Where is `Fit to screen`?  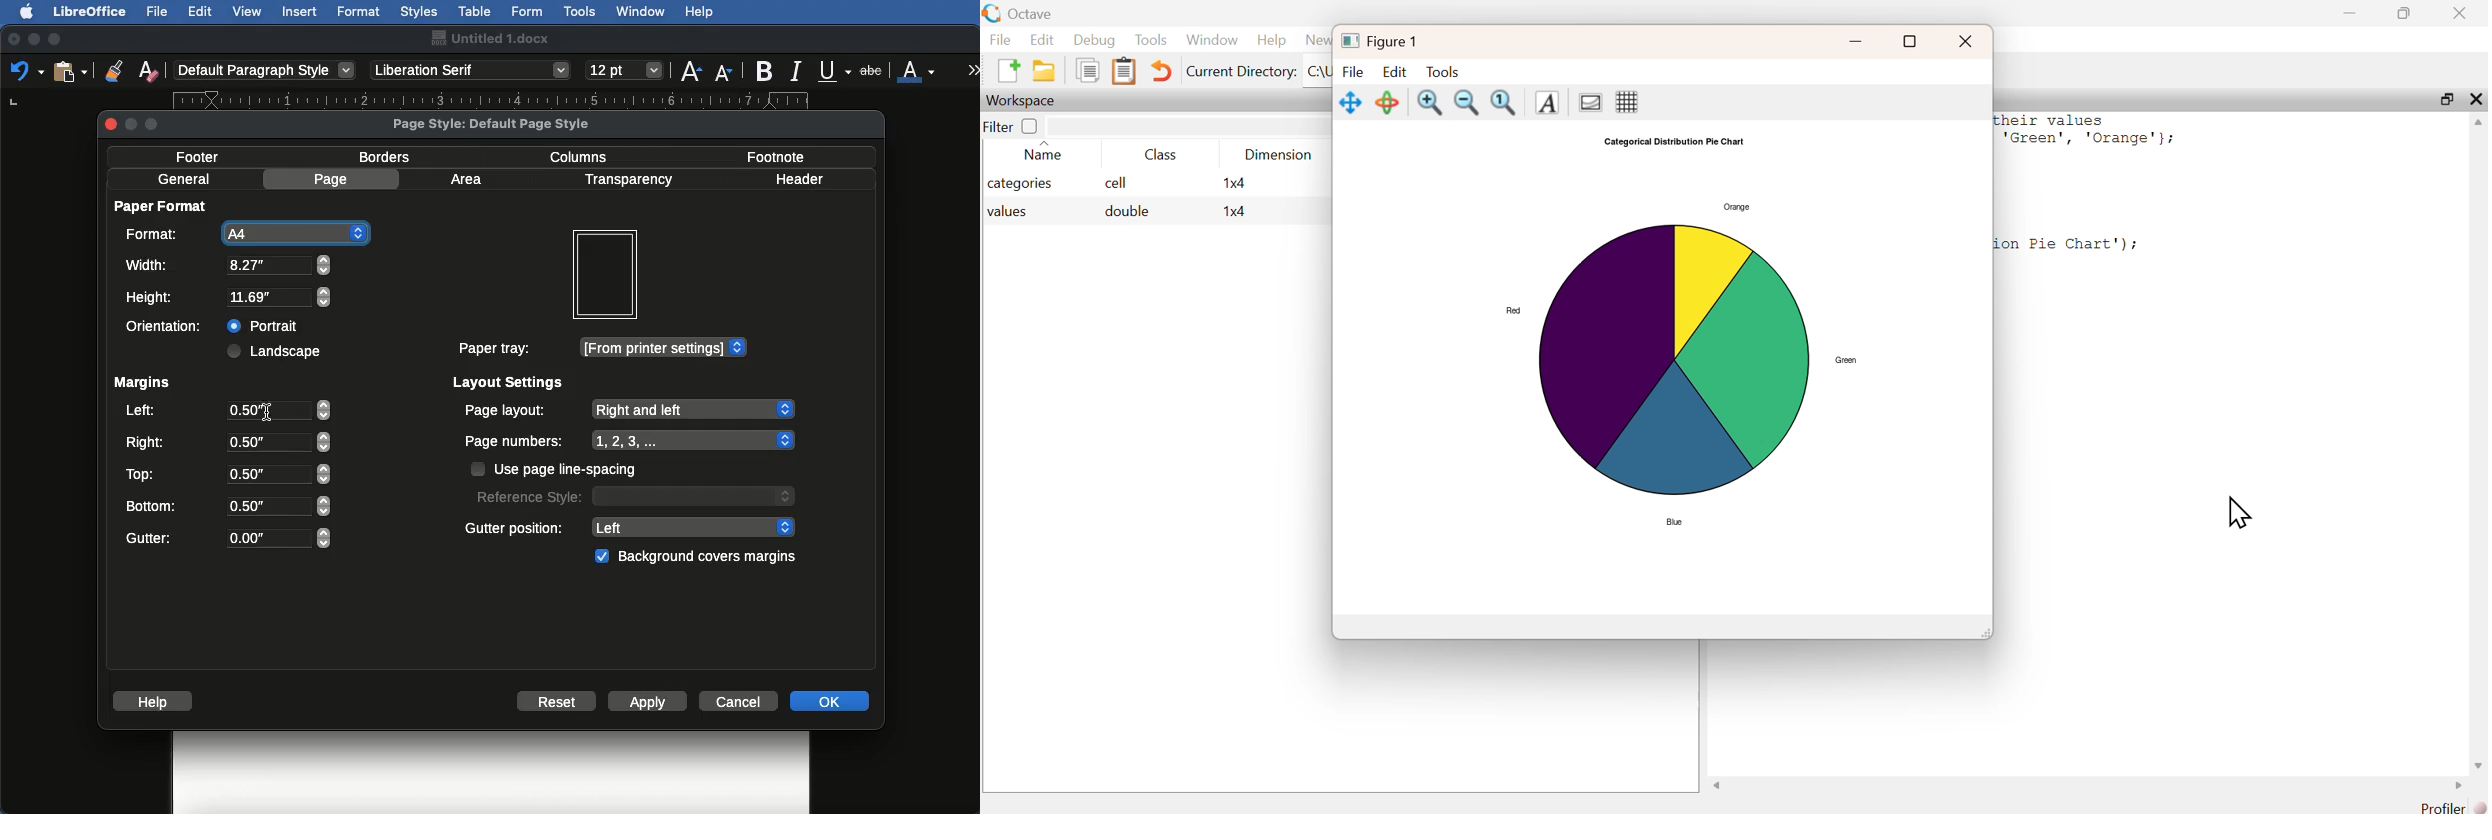 Fit to screen is located at coordinates (1507, 102).